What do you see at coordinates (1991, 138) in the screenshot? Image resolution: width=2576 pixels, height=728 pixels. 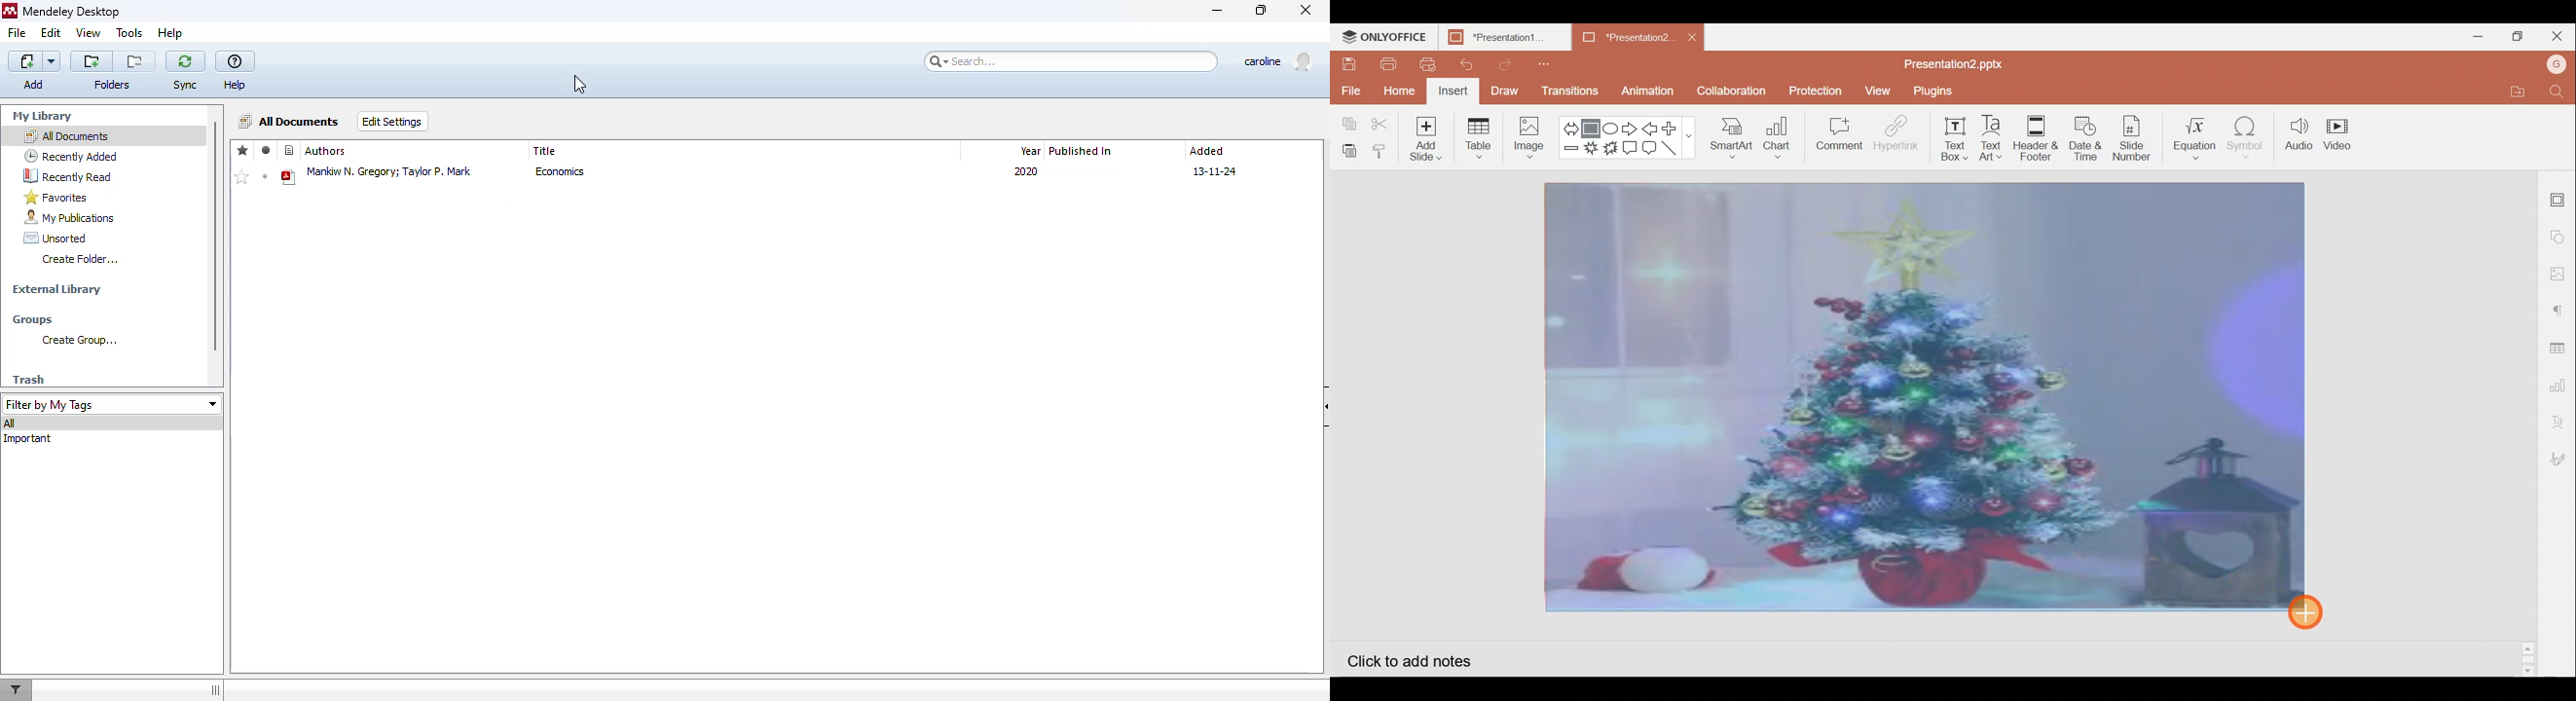 I see `Text Art` at bounding box center [1991, 138].